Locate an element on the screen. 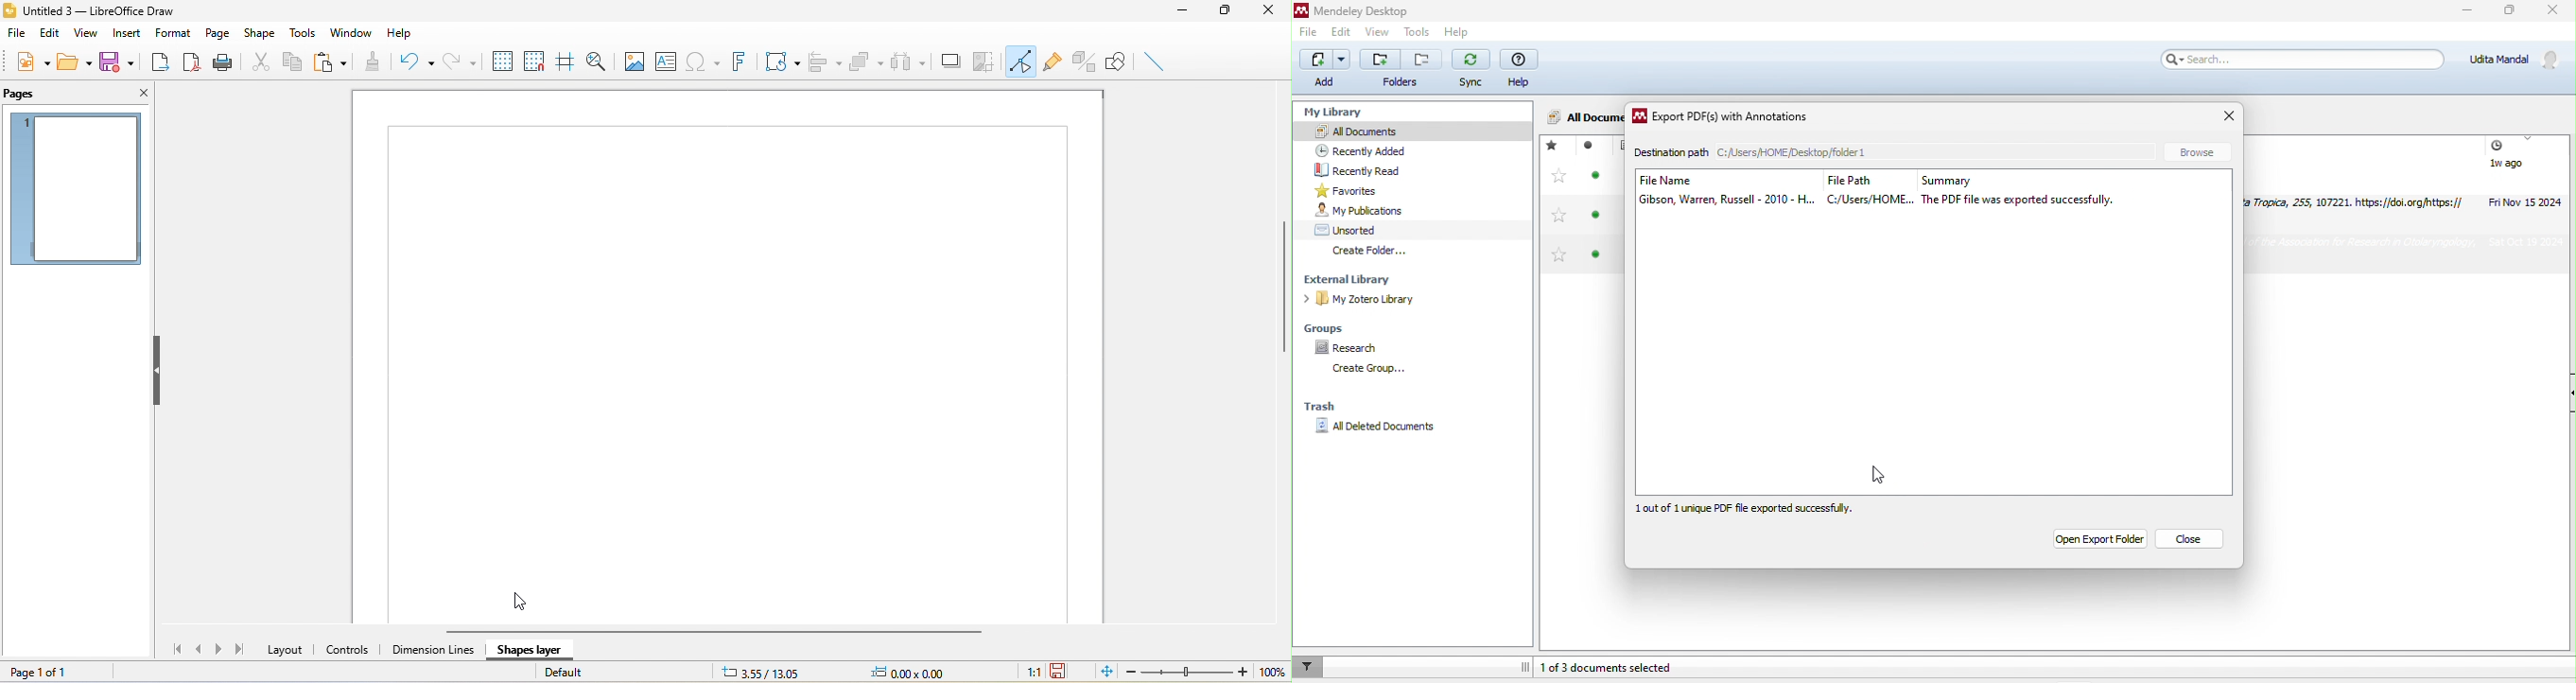 The image size is (2576, 700). add this reference to favourites is located at coordinates (1560, 202).